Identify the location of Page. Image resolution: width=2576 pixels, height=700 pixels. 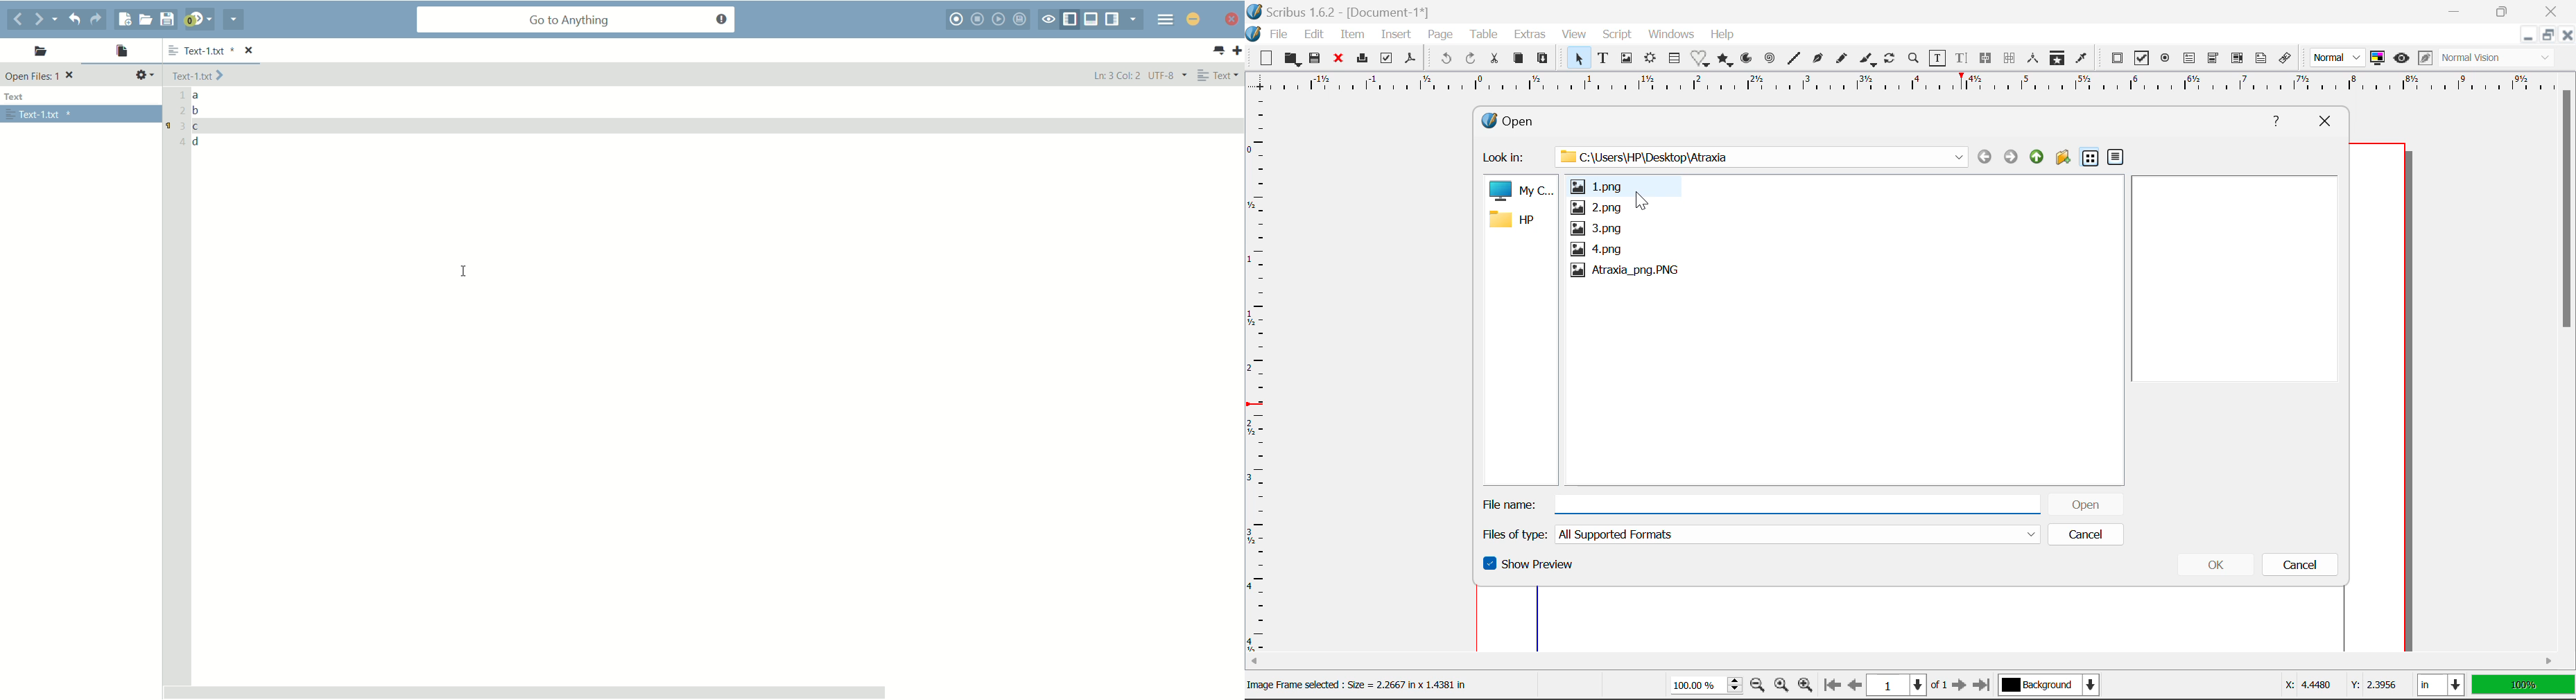
(1442, 35).